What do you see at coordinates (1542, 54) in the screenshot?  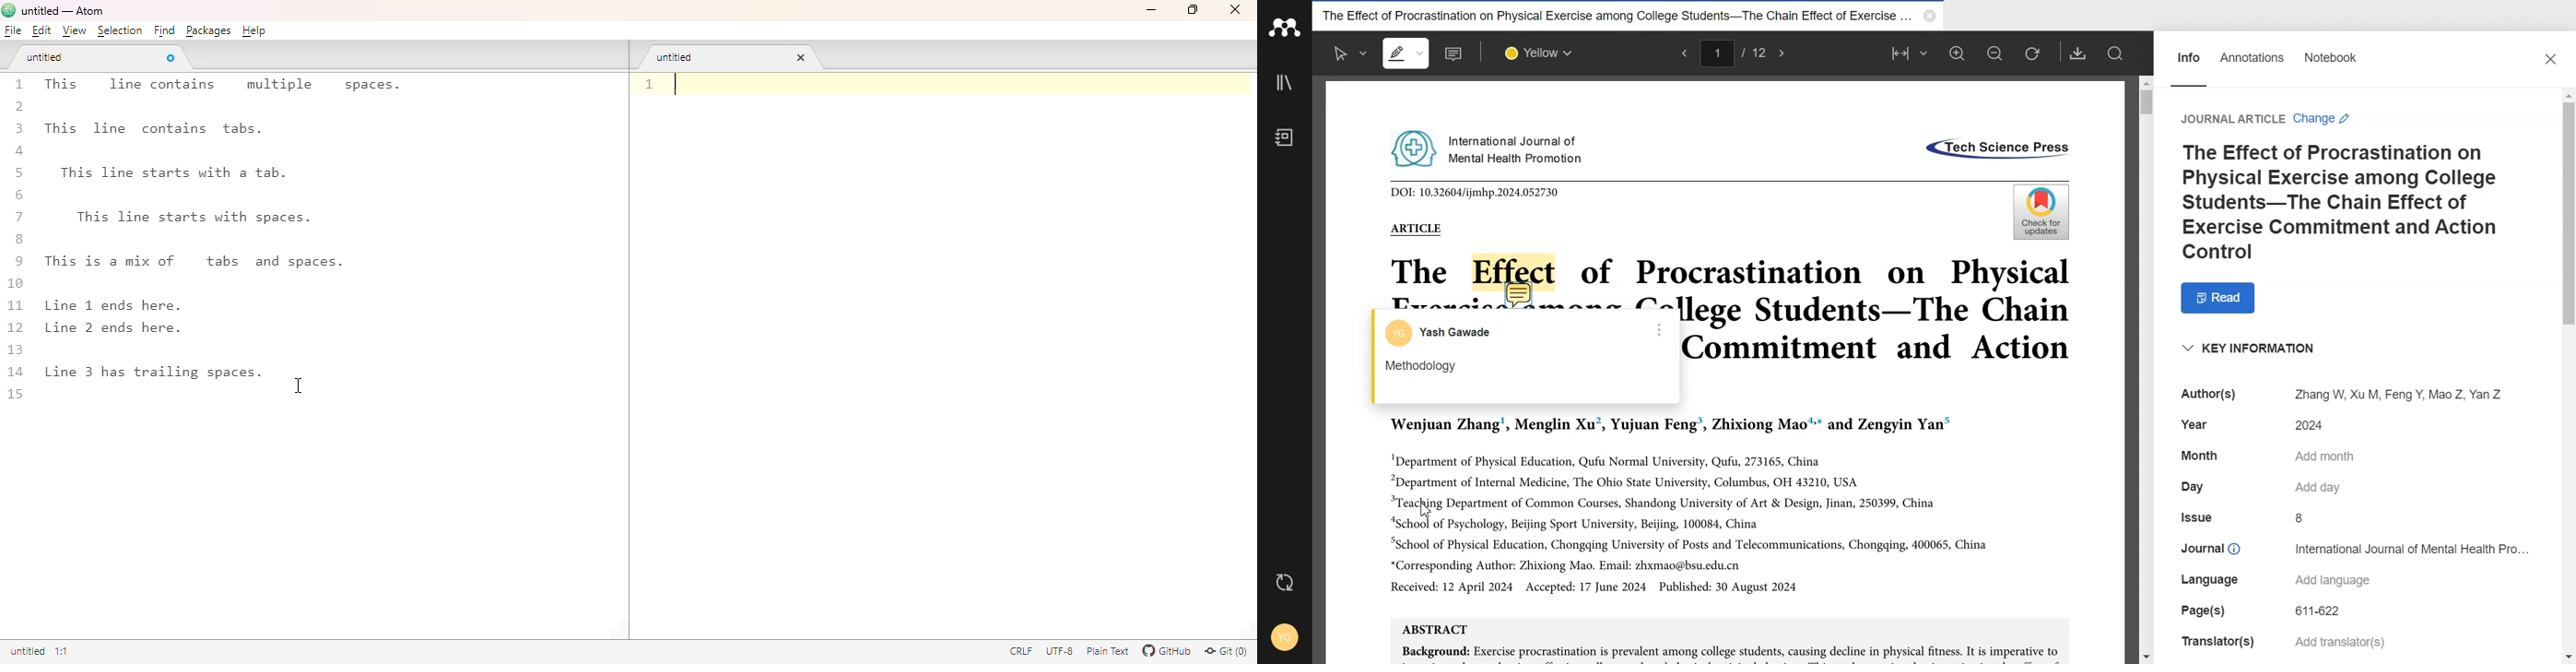 I see `Select colour` at bounding box center [1542, 54].